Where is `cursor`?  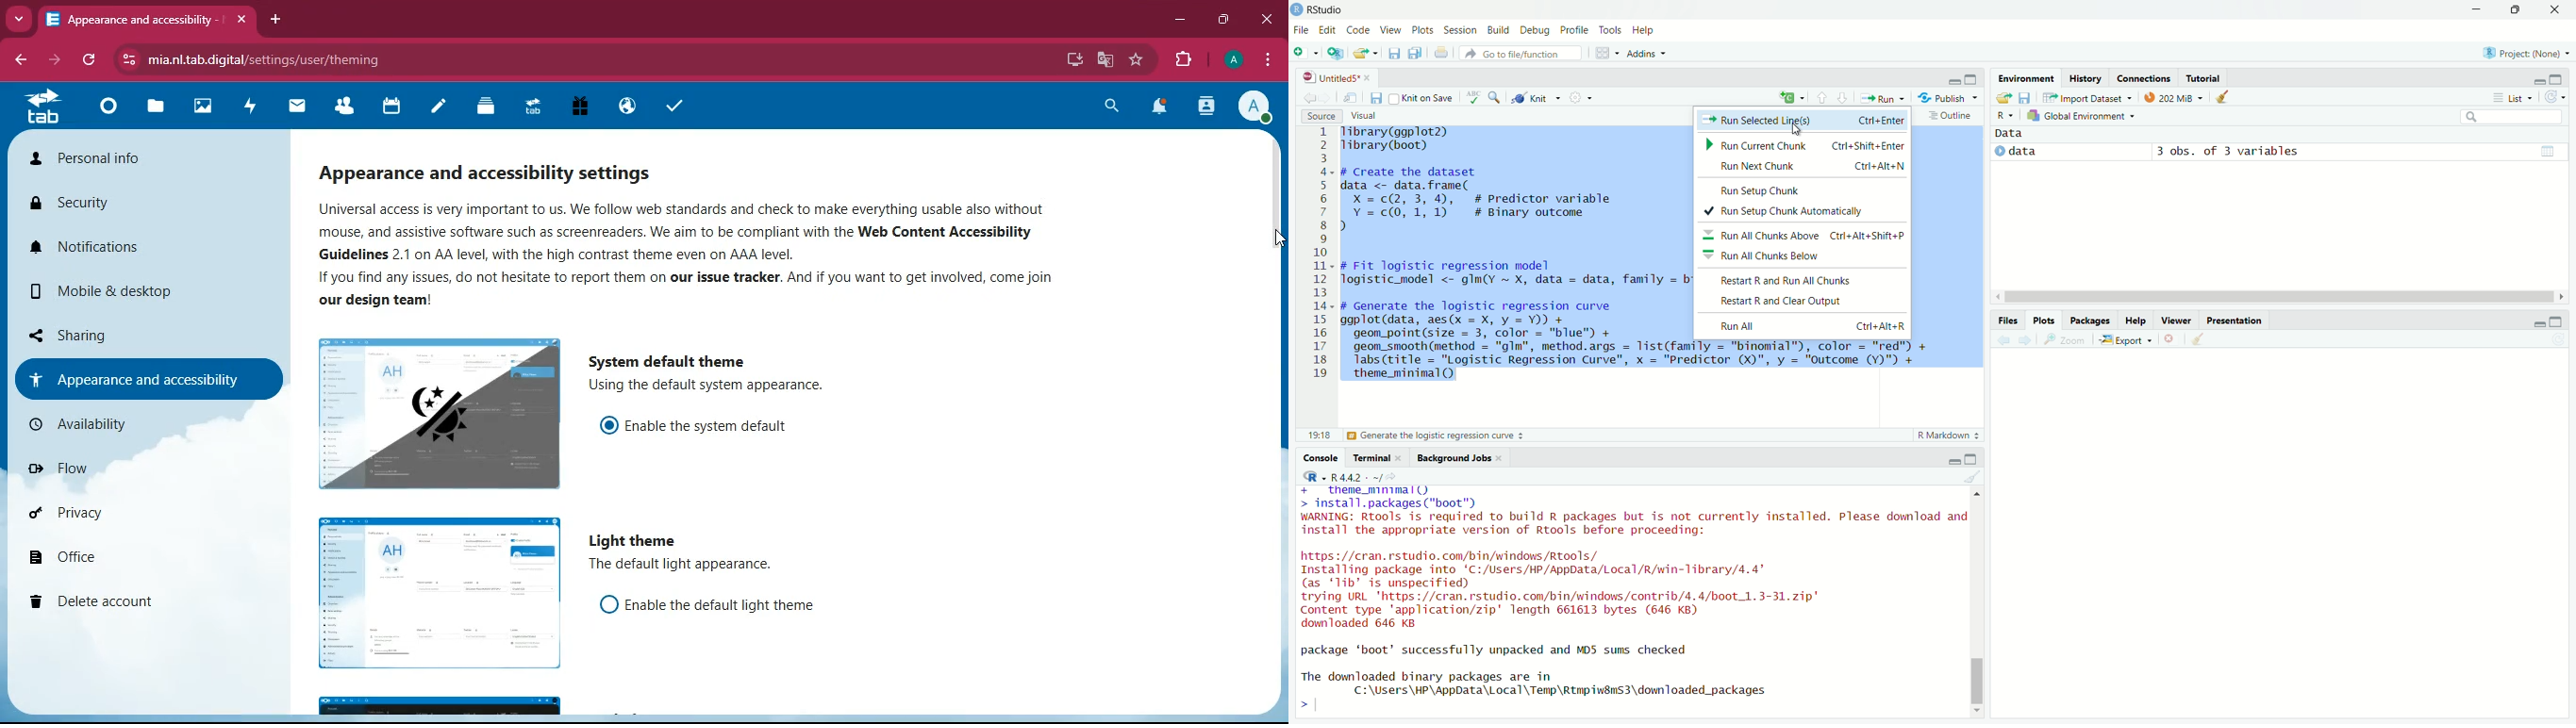 cursor is located at coordinates (1798, 130).